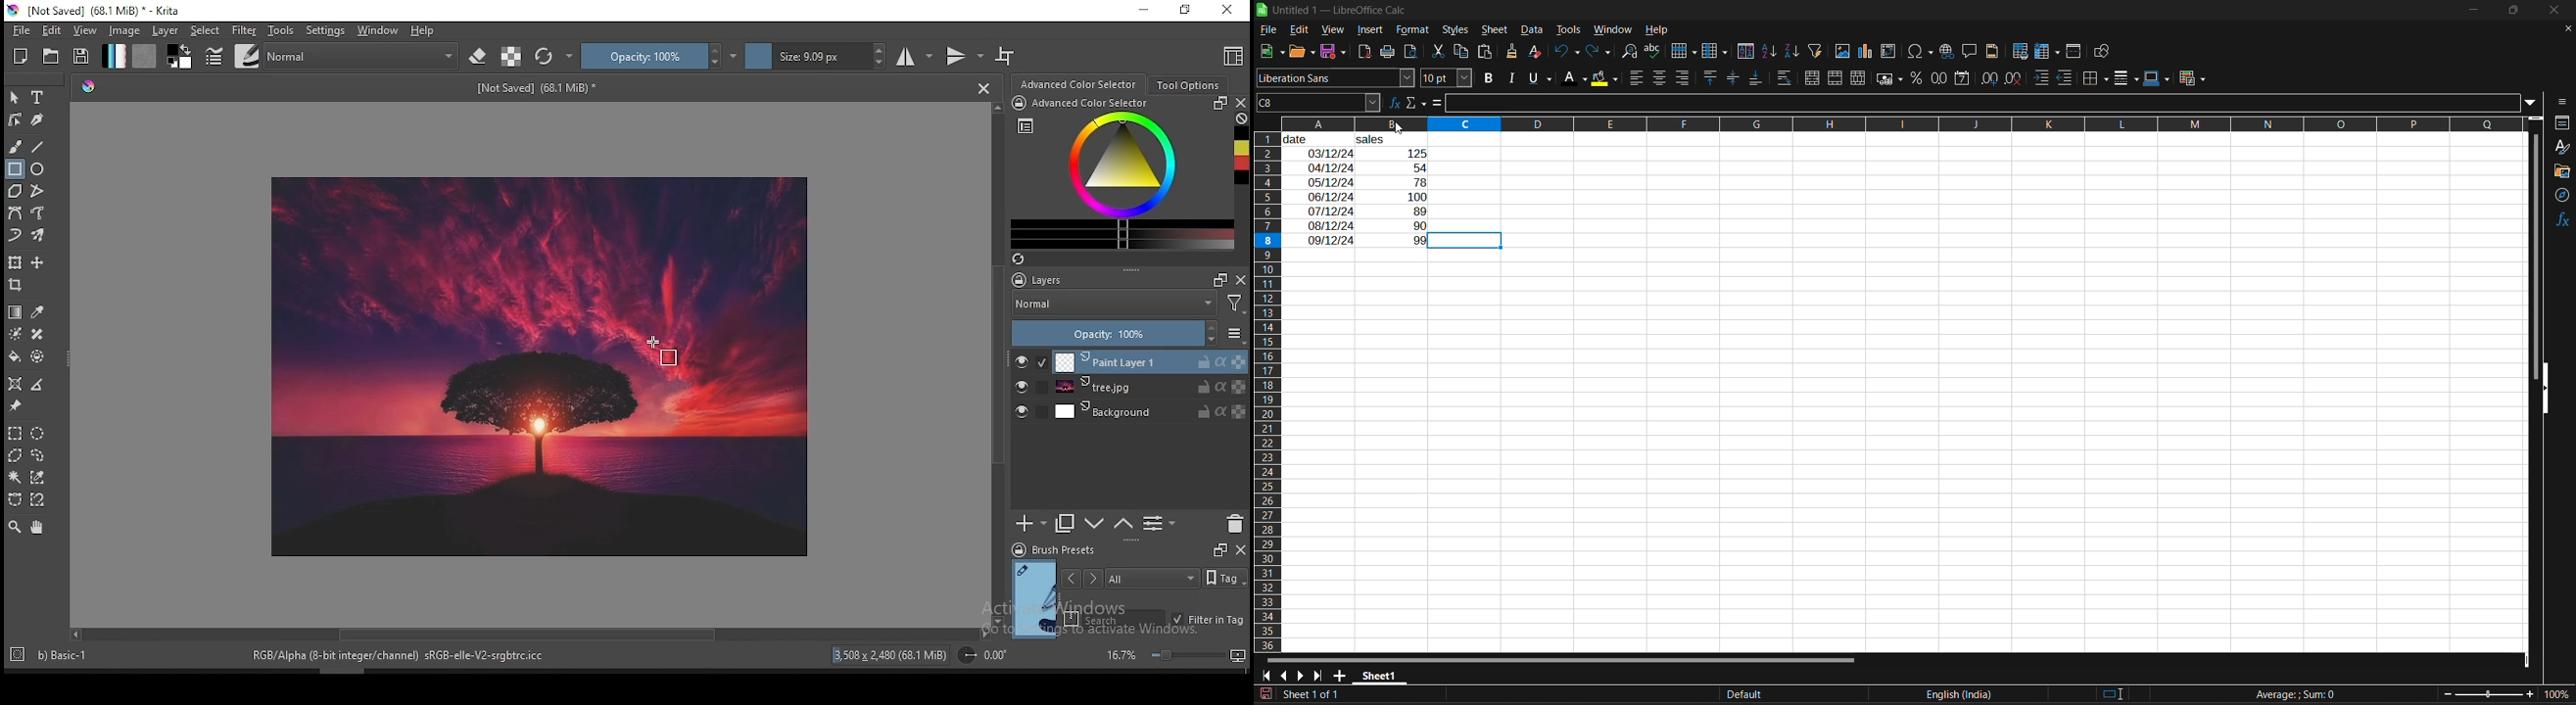 This screenshot has height=728, width=2576. I want to click on measure distance between two points, so click(39, 385).